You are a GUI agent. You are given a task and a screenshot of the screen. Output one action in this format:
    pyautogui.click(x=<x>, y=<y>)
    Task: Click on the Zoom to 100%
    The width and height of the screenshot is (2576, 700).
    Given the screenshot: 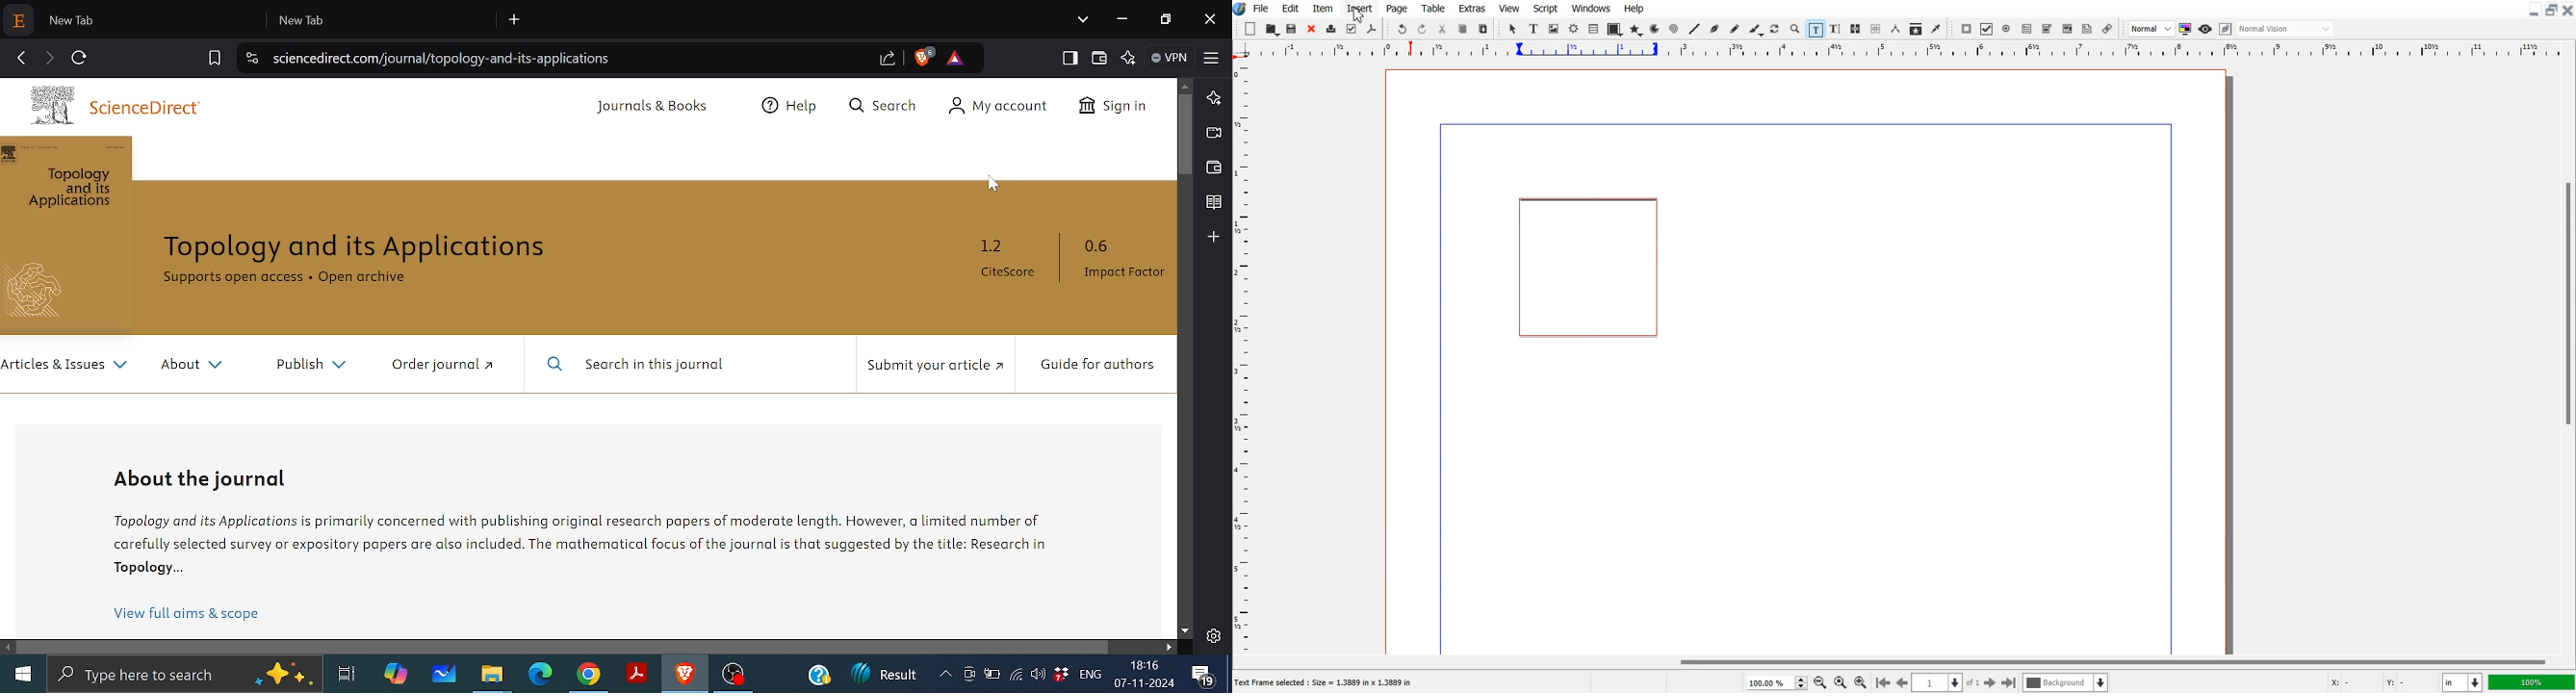 What is the action you would take?
    pyautogui.click(x=1841, y=683)
    